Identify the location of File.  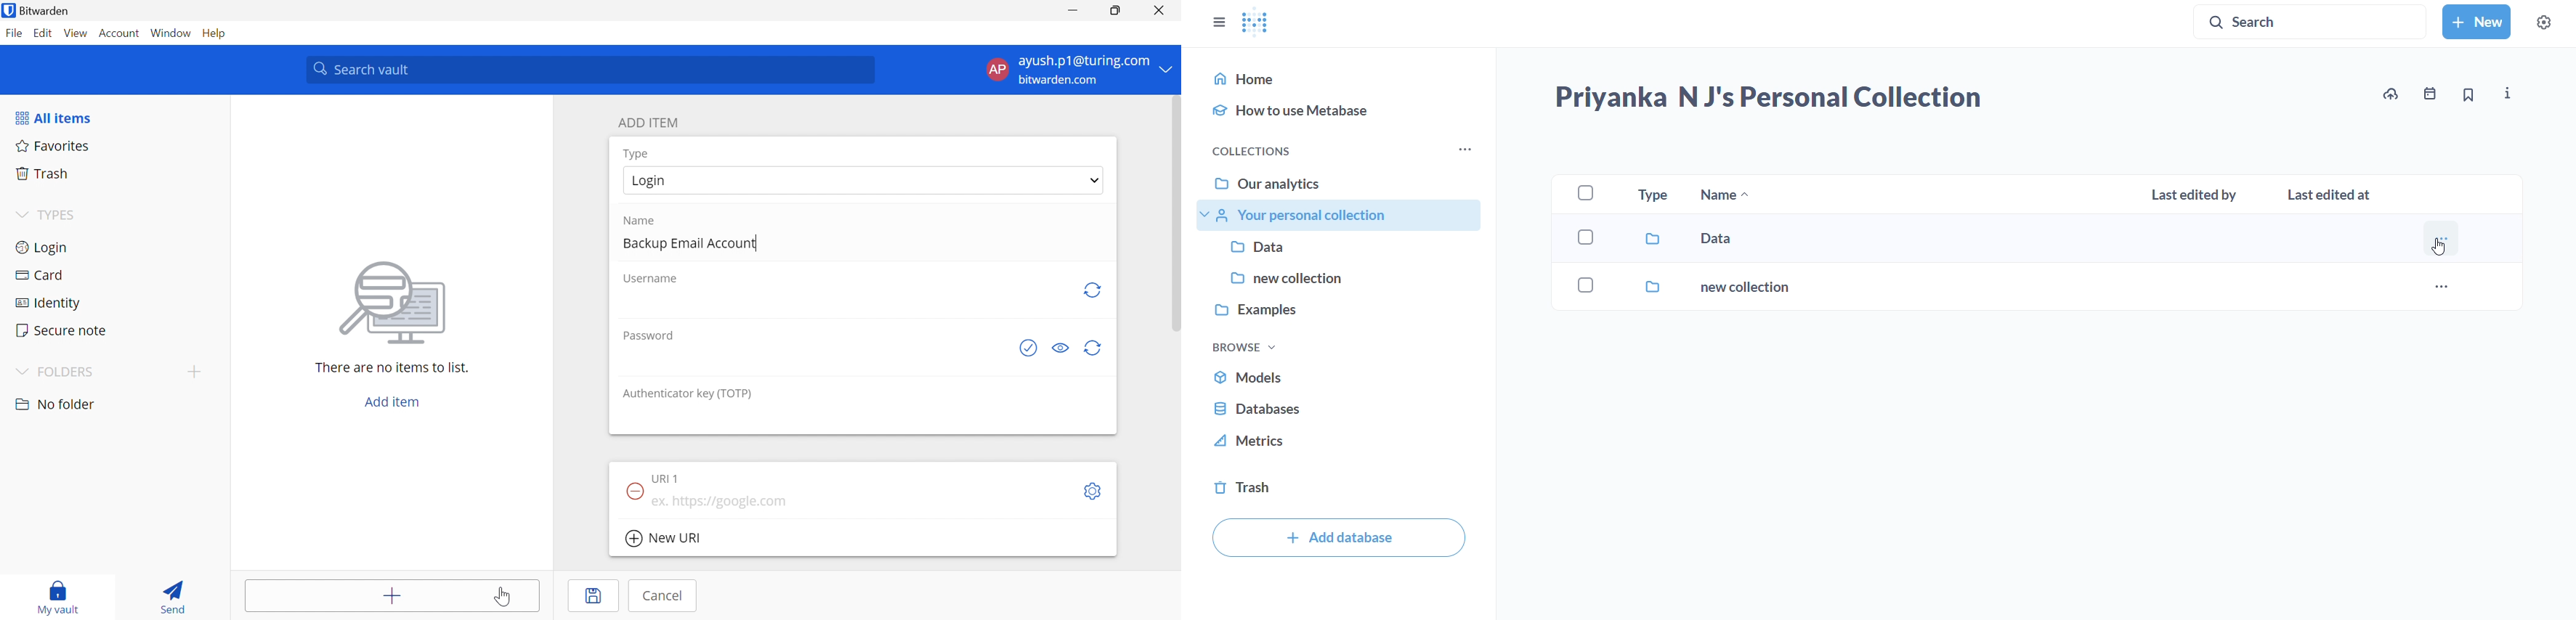
(14, 33).